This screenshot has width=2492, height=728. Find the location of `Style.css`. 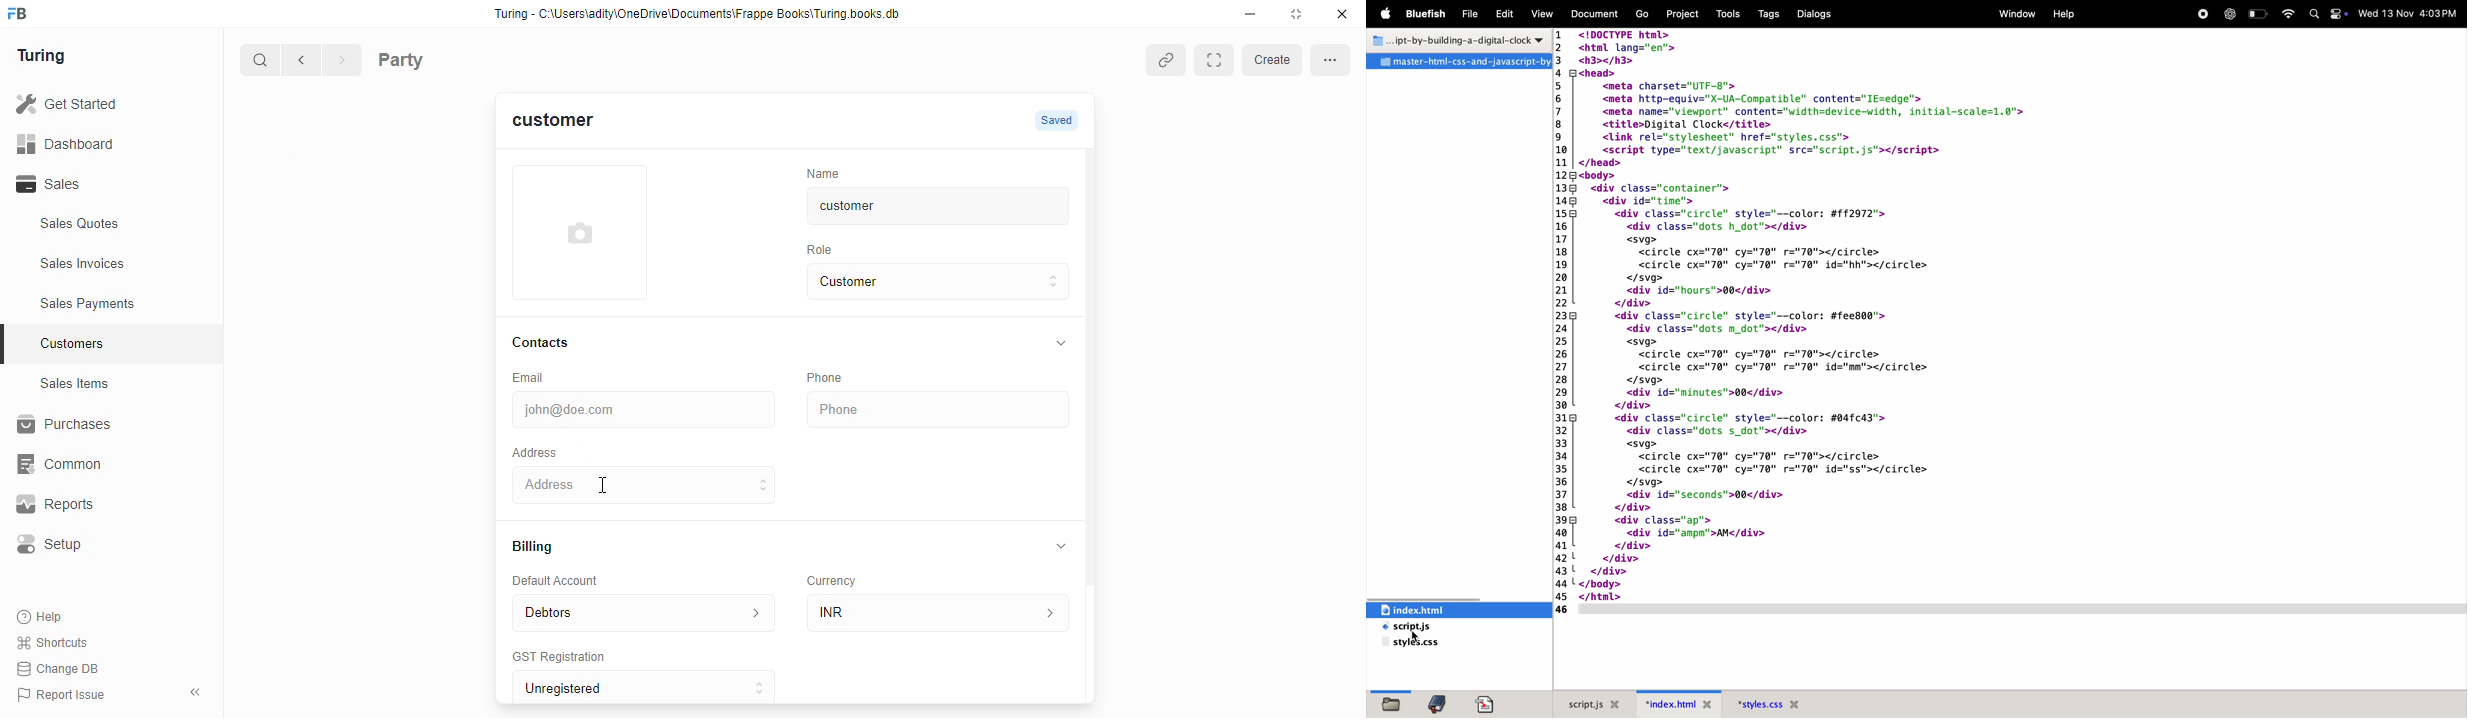

Style.css is located at coordinates (1416, 643).